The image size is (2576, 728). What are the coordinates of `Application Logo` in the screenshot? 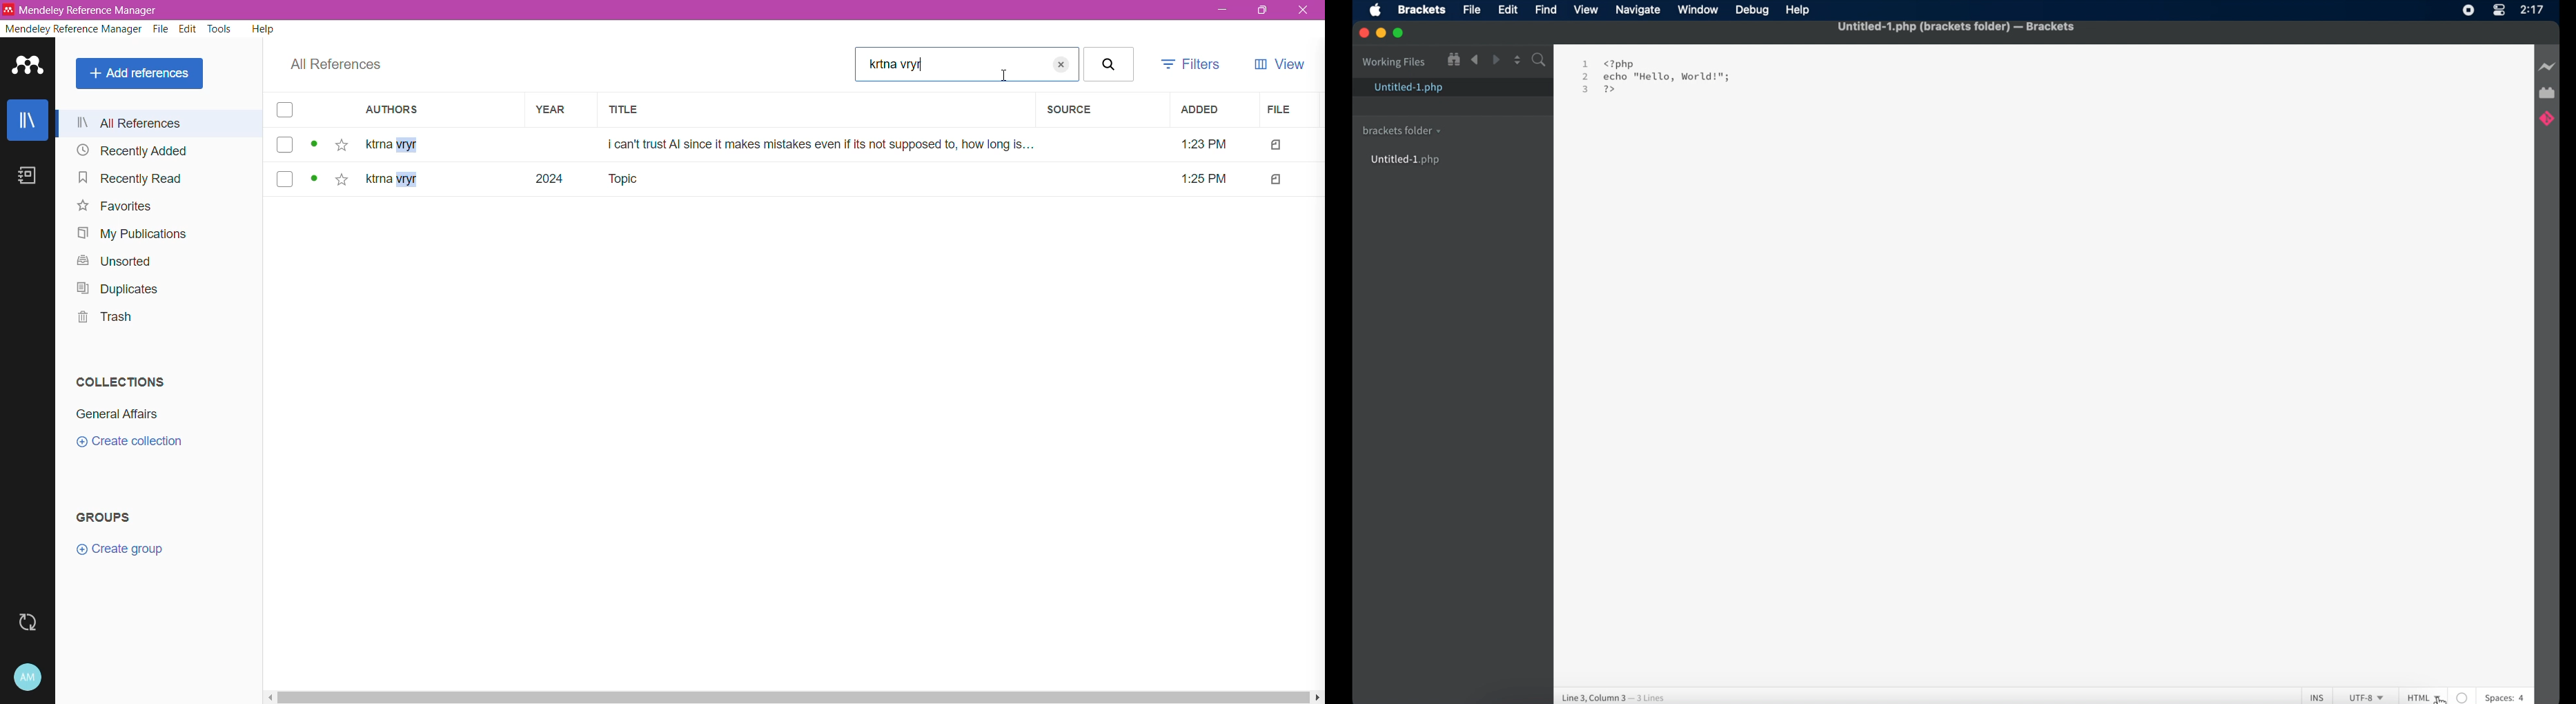 It's located at (28, 69).